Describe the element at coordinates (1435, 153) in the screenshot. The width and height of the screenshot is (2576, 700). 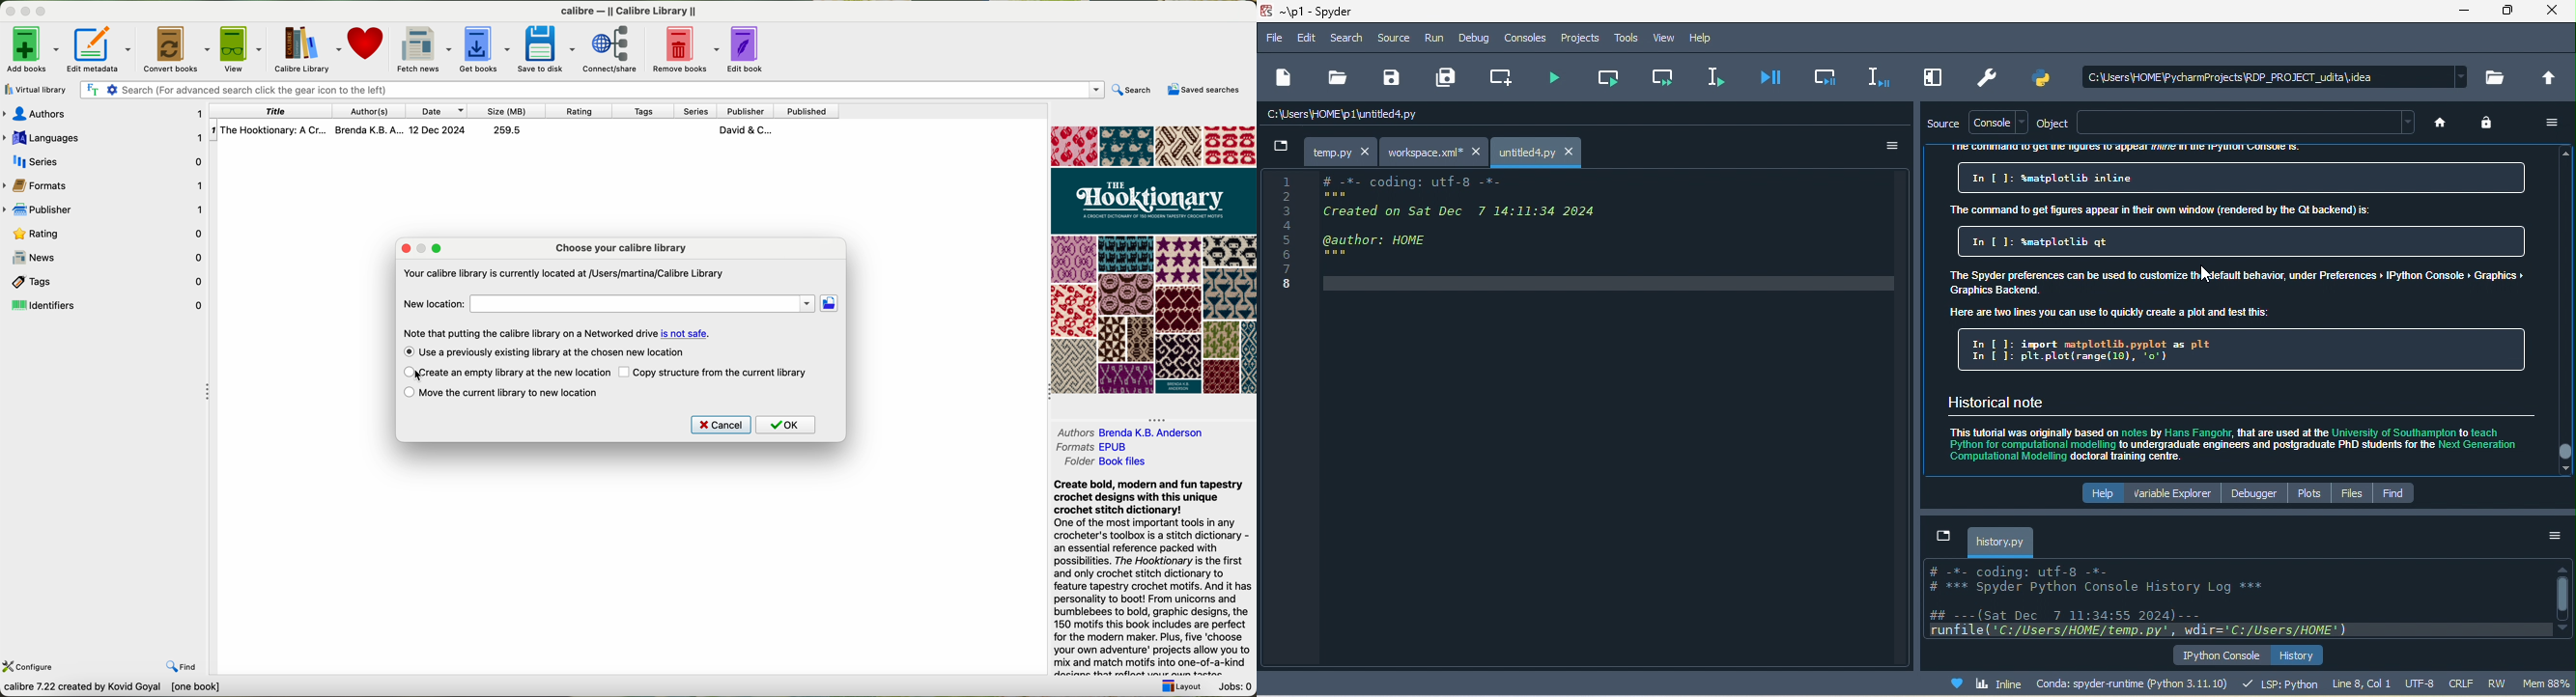
I see `workspace` at that location.